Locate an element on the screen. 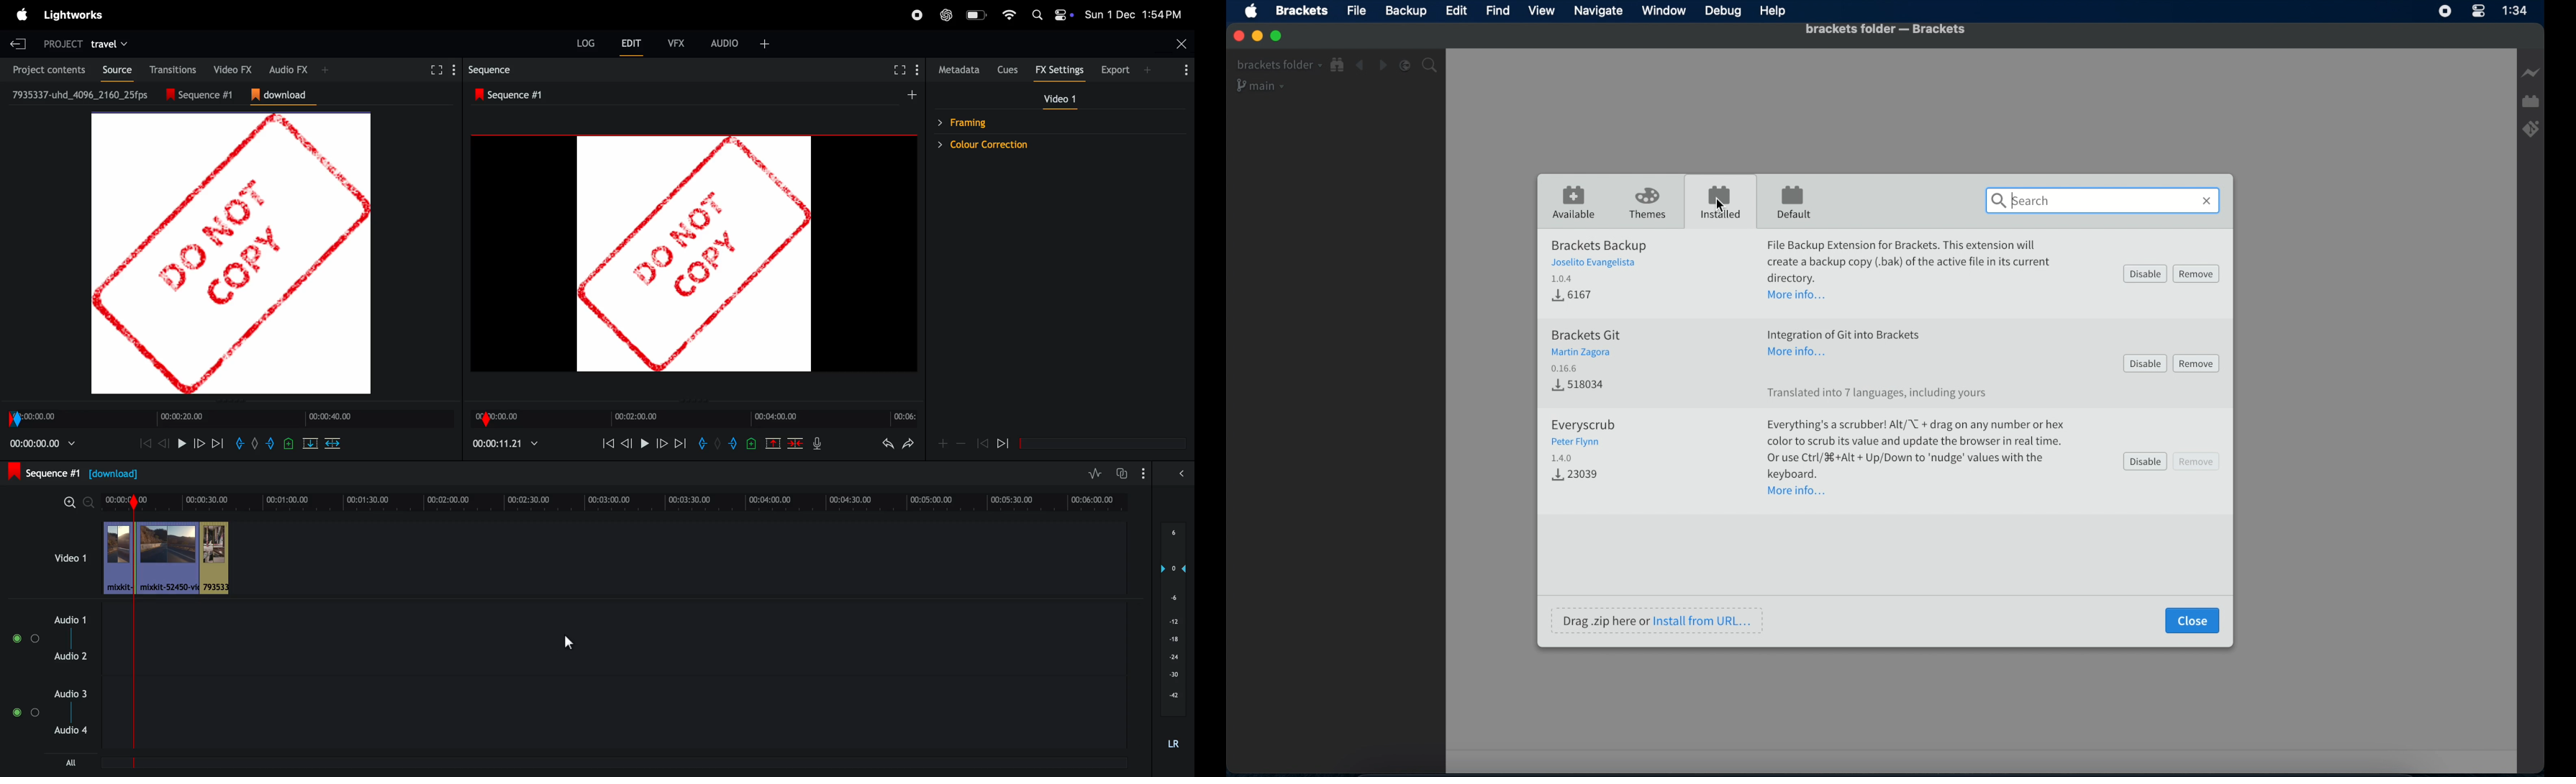 This screenshot has height=784, width=2576. Add is located at coordinates (912, 94).